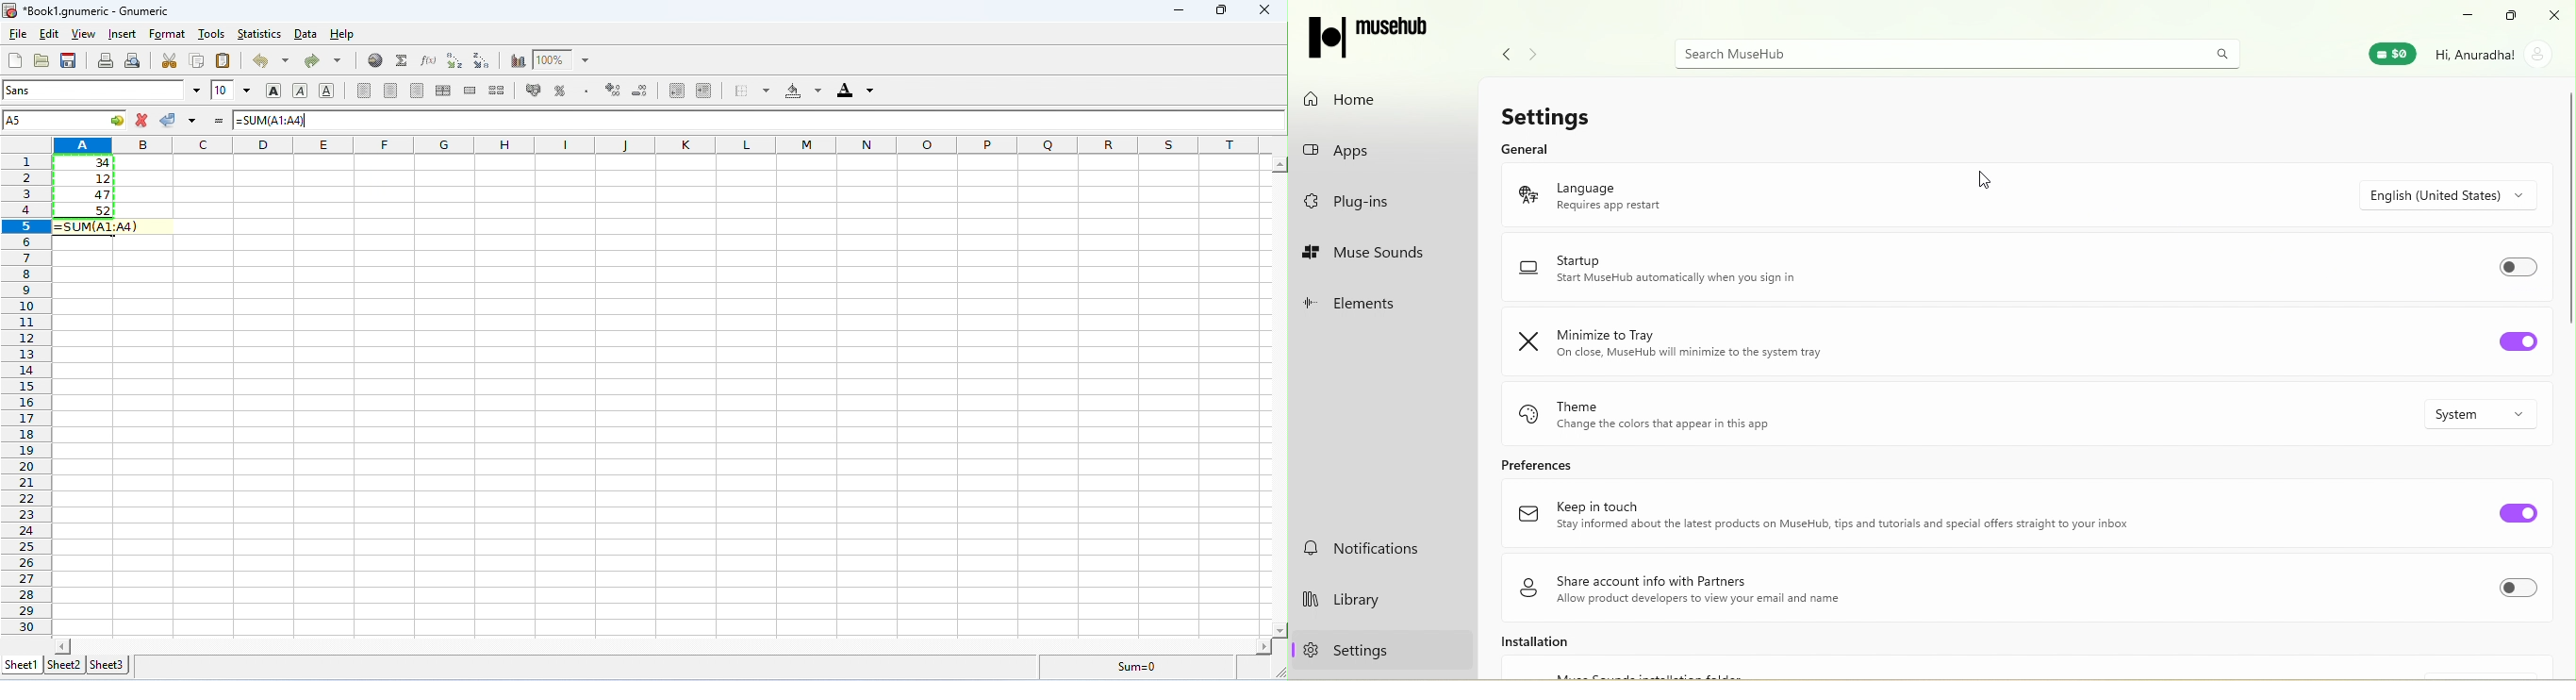 Image resolution: width=2576 pixels, height=700 pixels. Describe the element at coordinates (322, 61) in the screenshot. I see `redo` at that location.